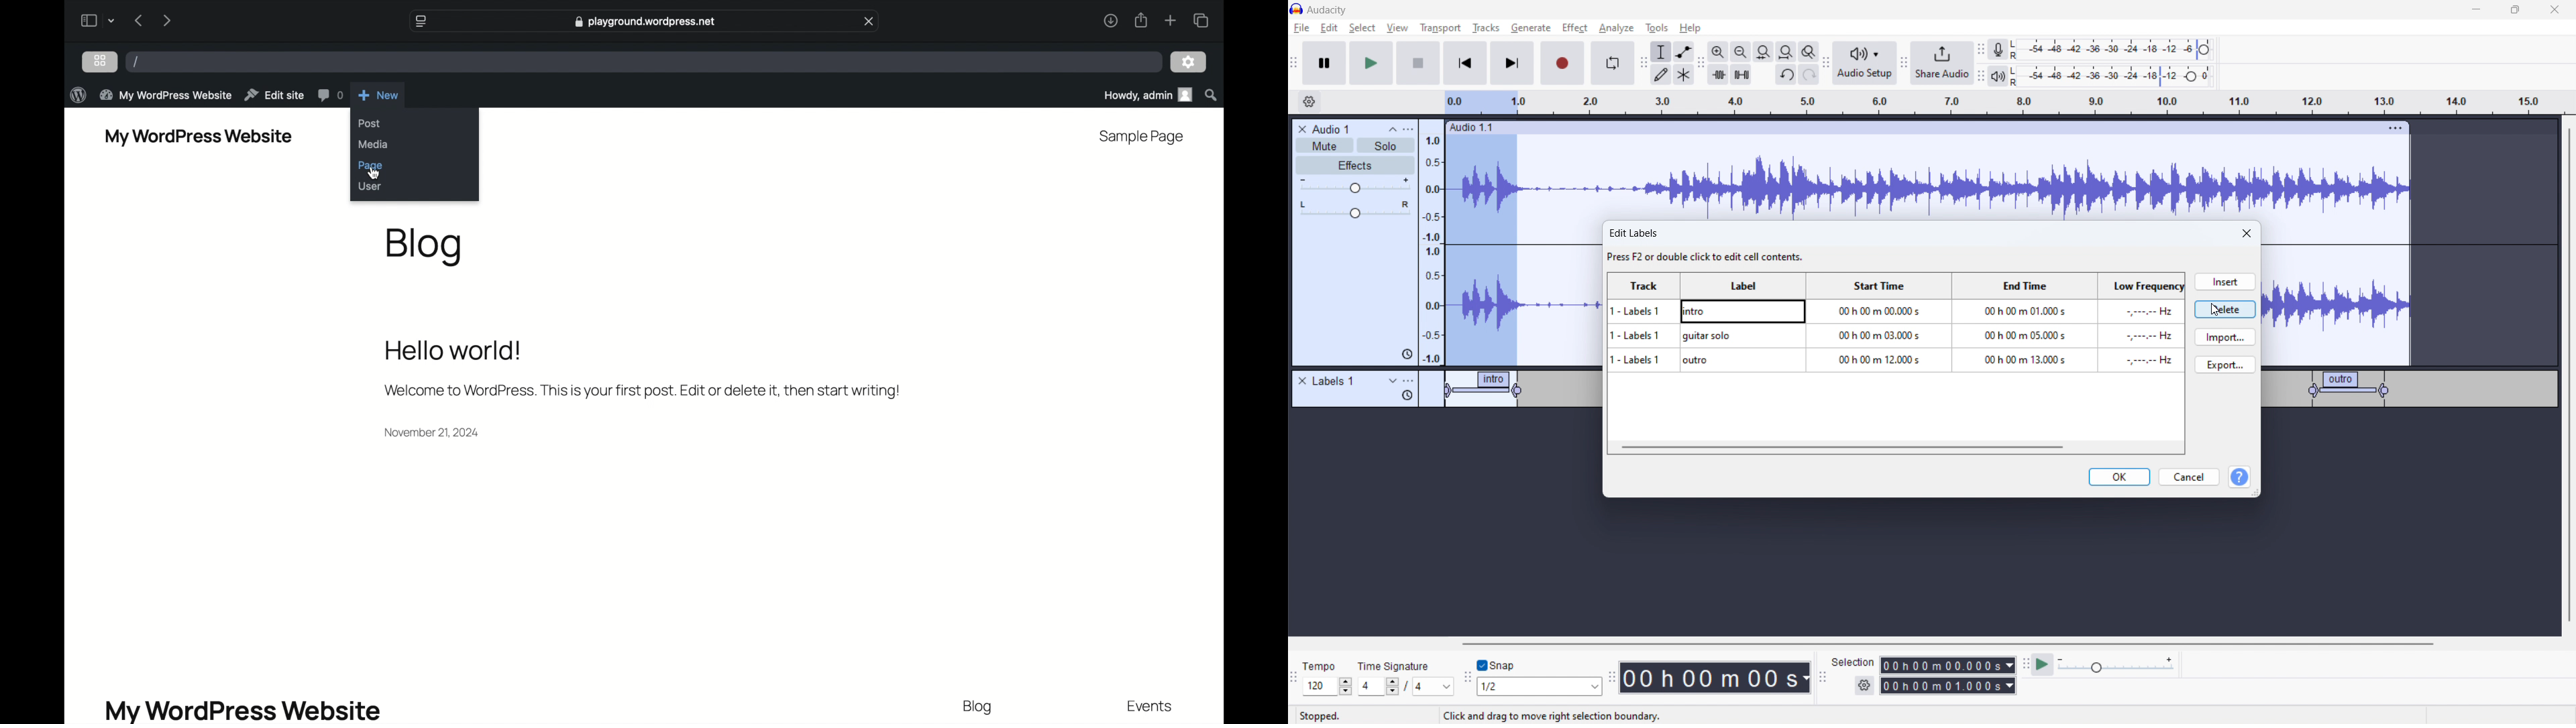 This screenshot has width=2576, height=728. I want to click on search, so click(1212, 95).